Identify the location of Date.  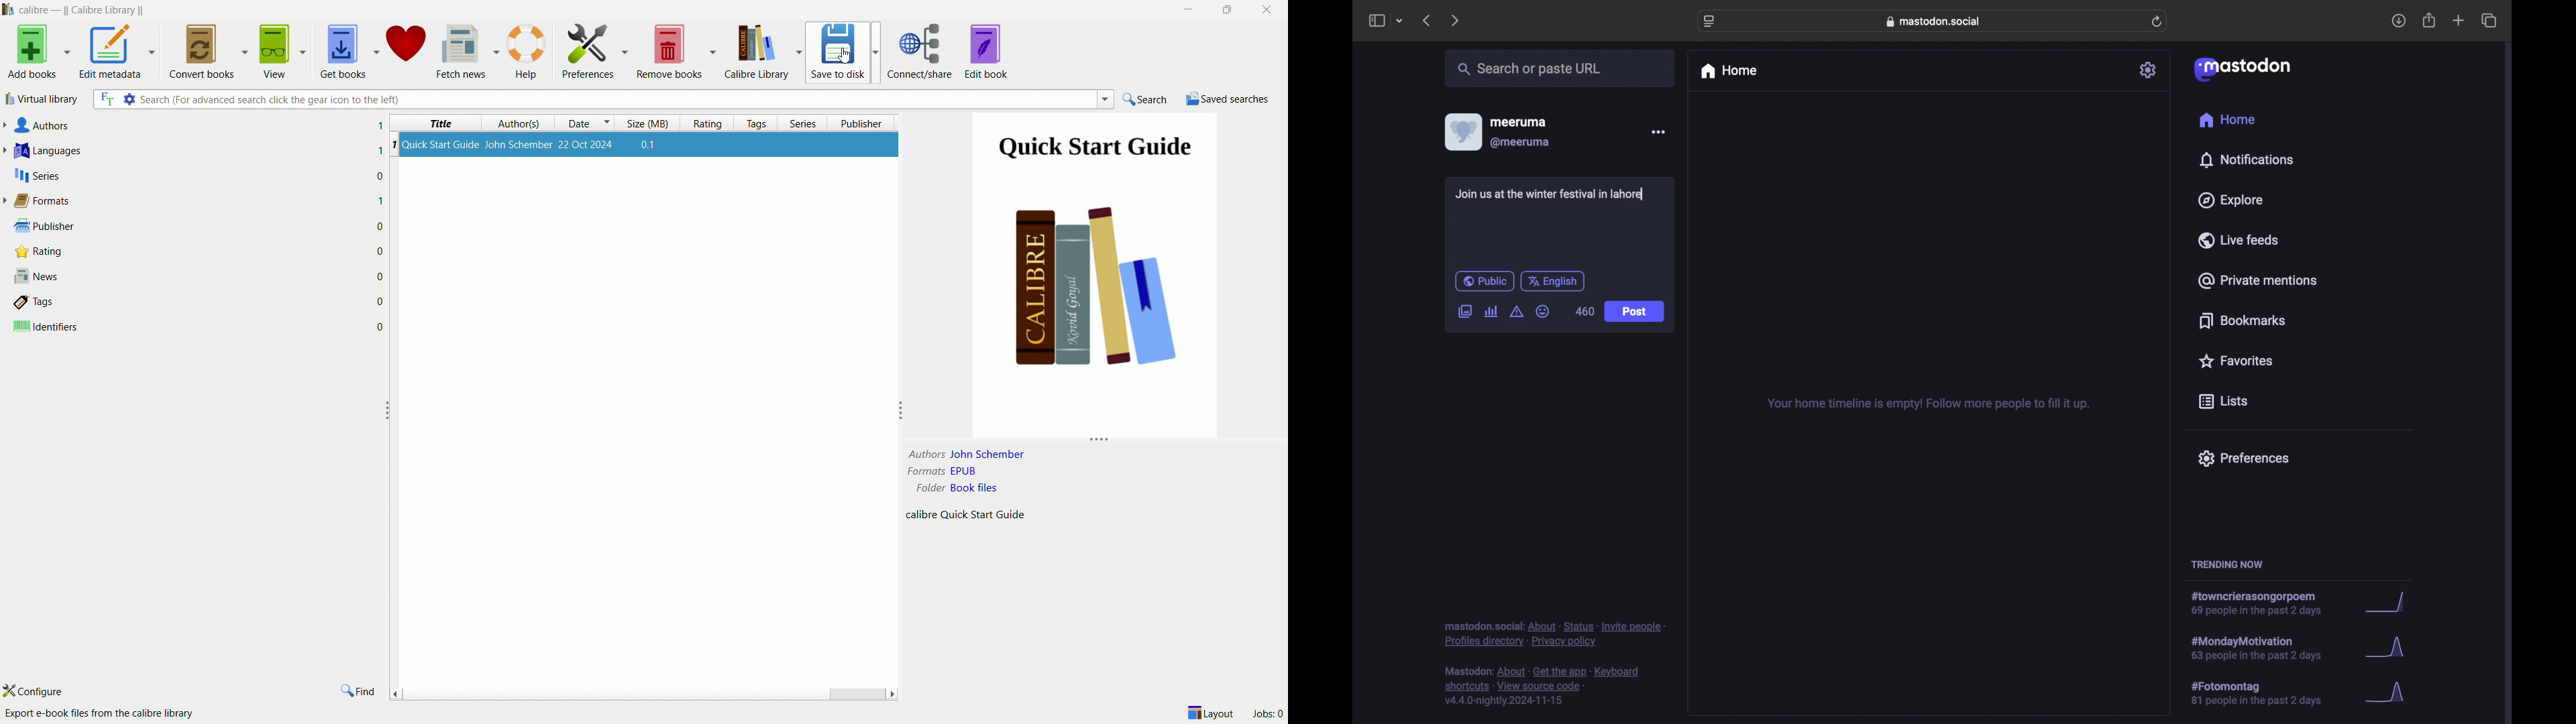
(584, 121).